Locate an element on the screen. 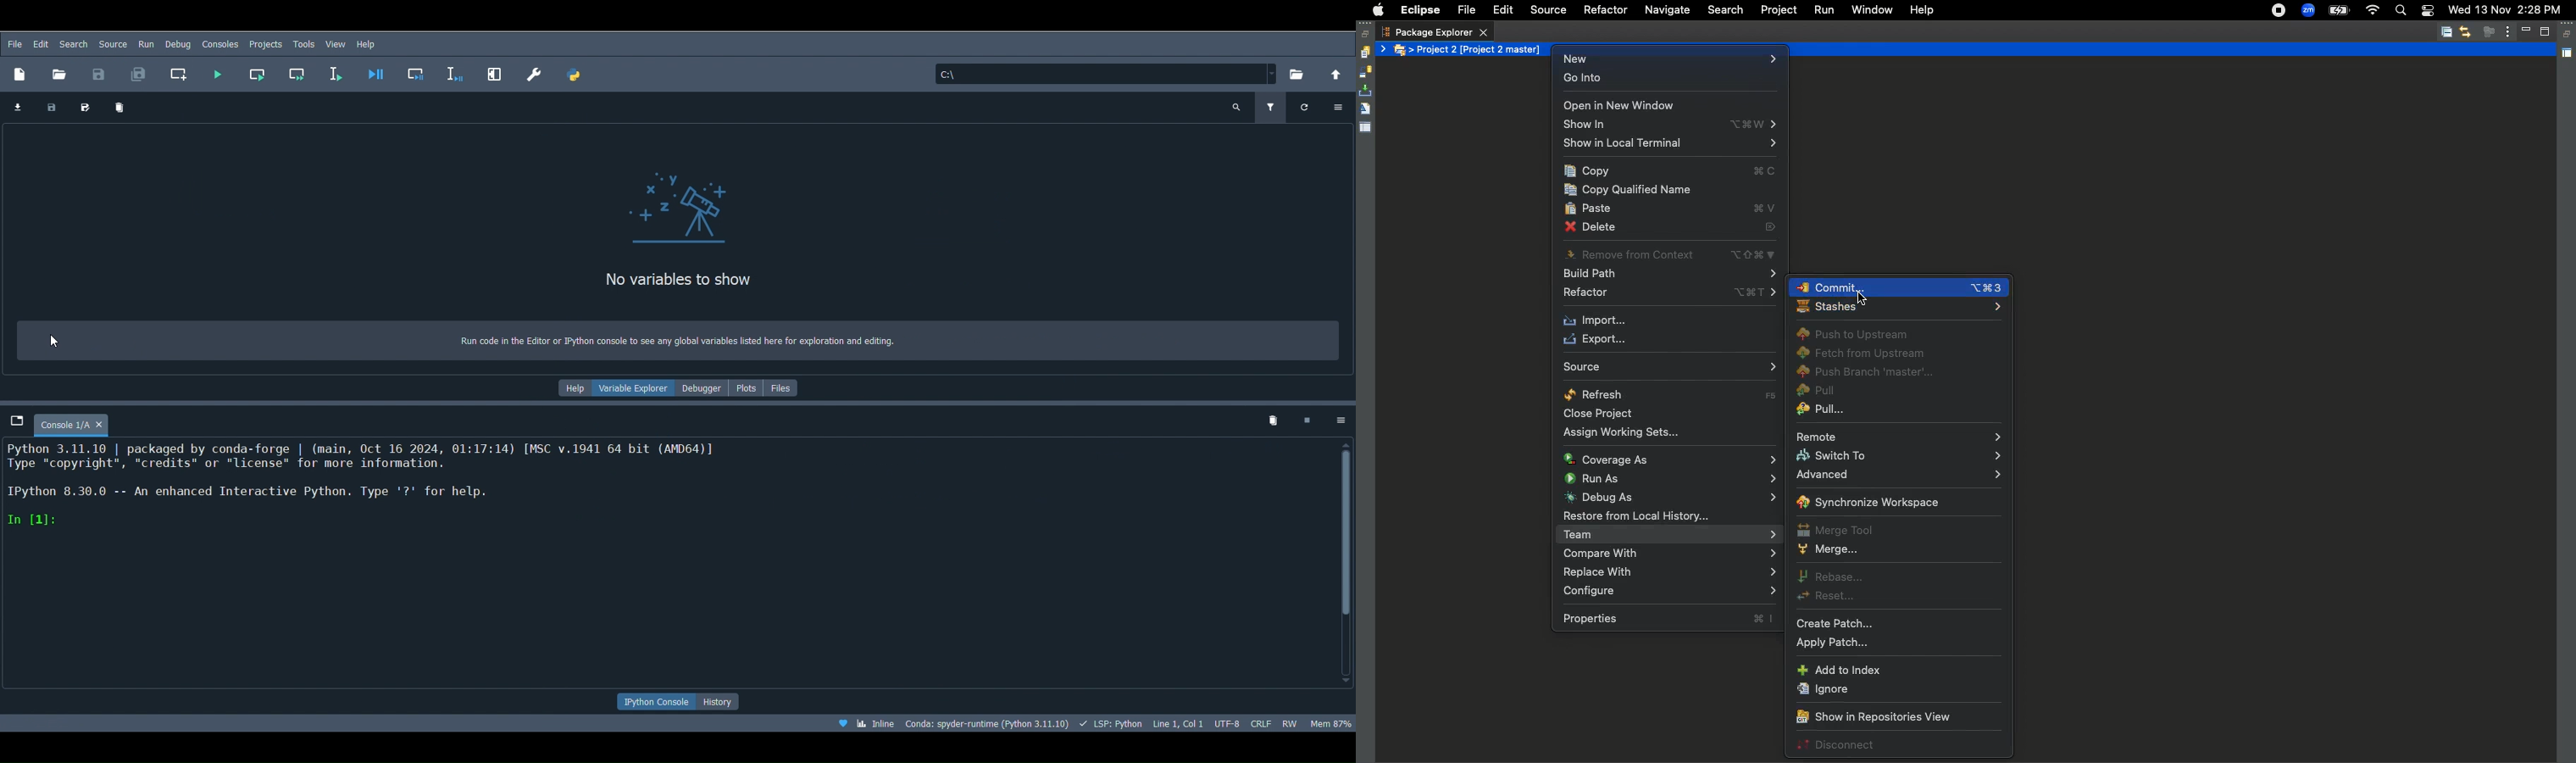 Image resolution: width=2576 pixels, height=784 pixels. Help is located at coordinates (369, 44).